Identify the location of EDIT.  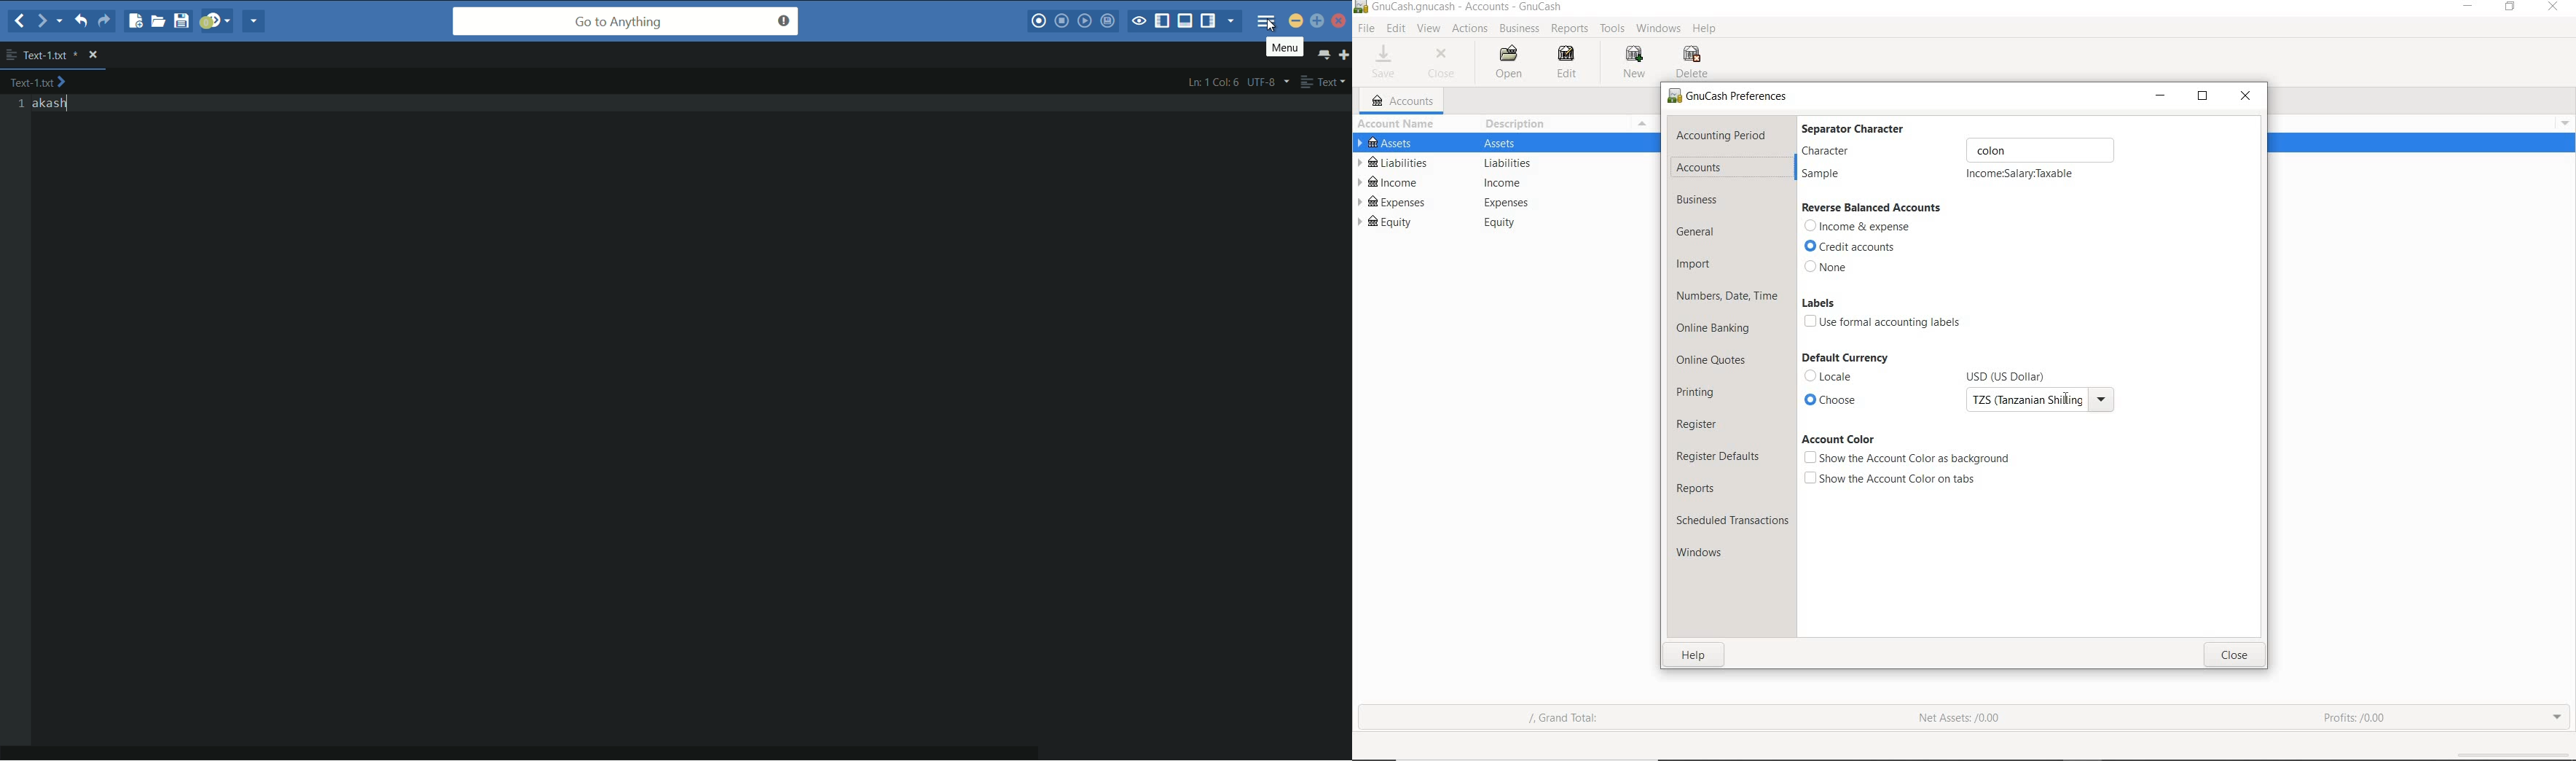
(1395, 28).